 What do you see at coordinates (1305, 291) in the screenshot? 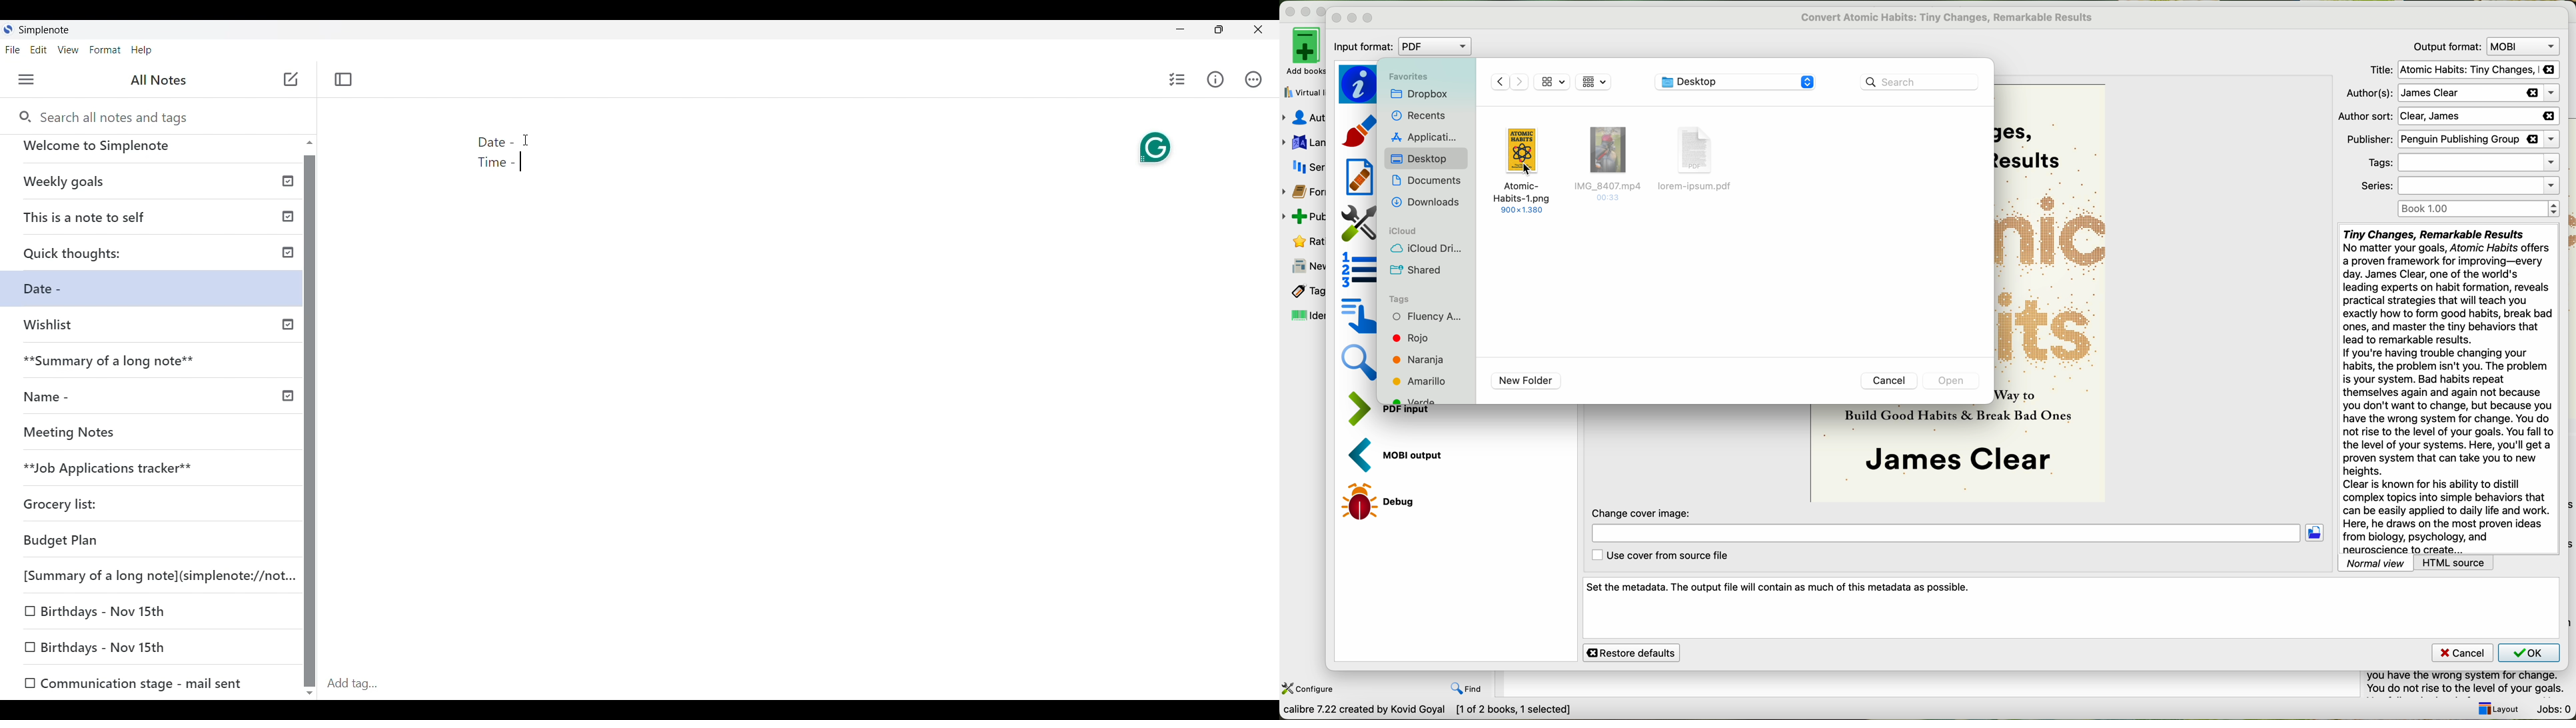
I see `tags` at bounding box center [1305, 291].